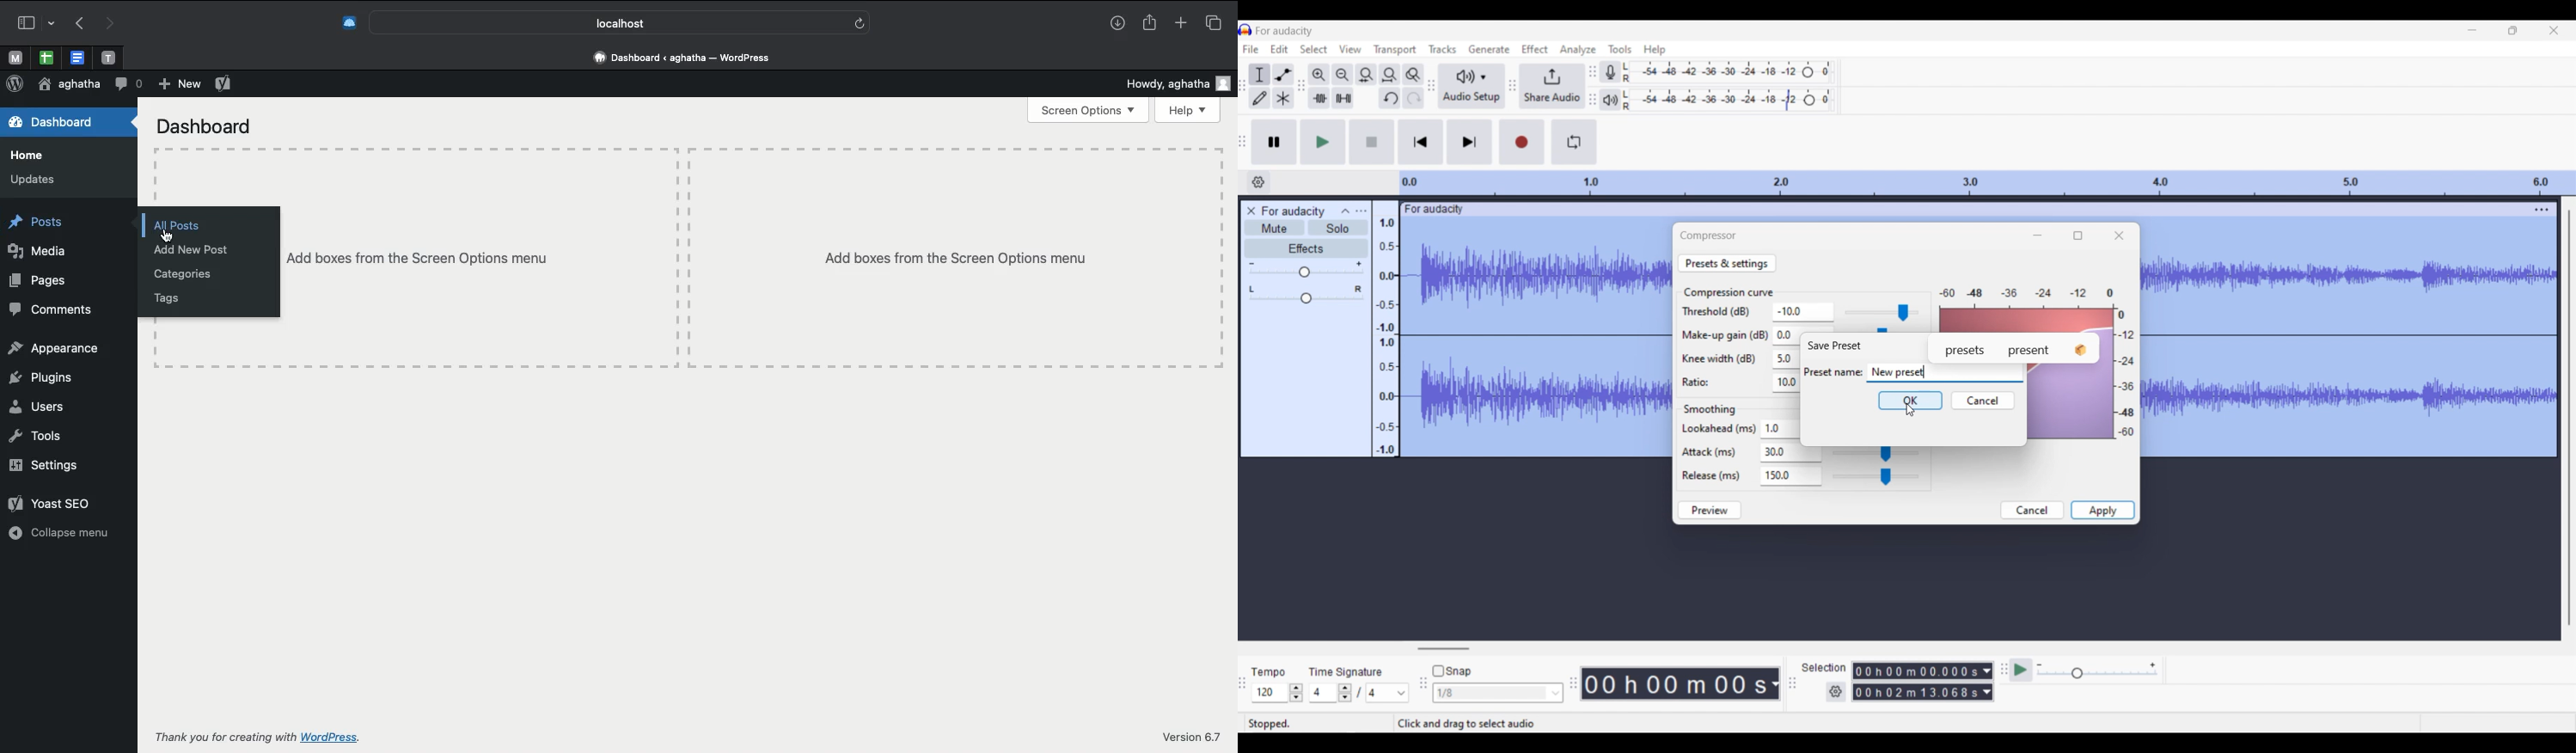 Image resolution: width=2576 pixels, height=756 pixels. Describe the element at coordinates (58, 347) in the screenshot. I see `Appearance` at that location.